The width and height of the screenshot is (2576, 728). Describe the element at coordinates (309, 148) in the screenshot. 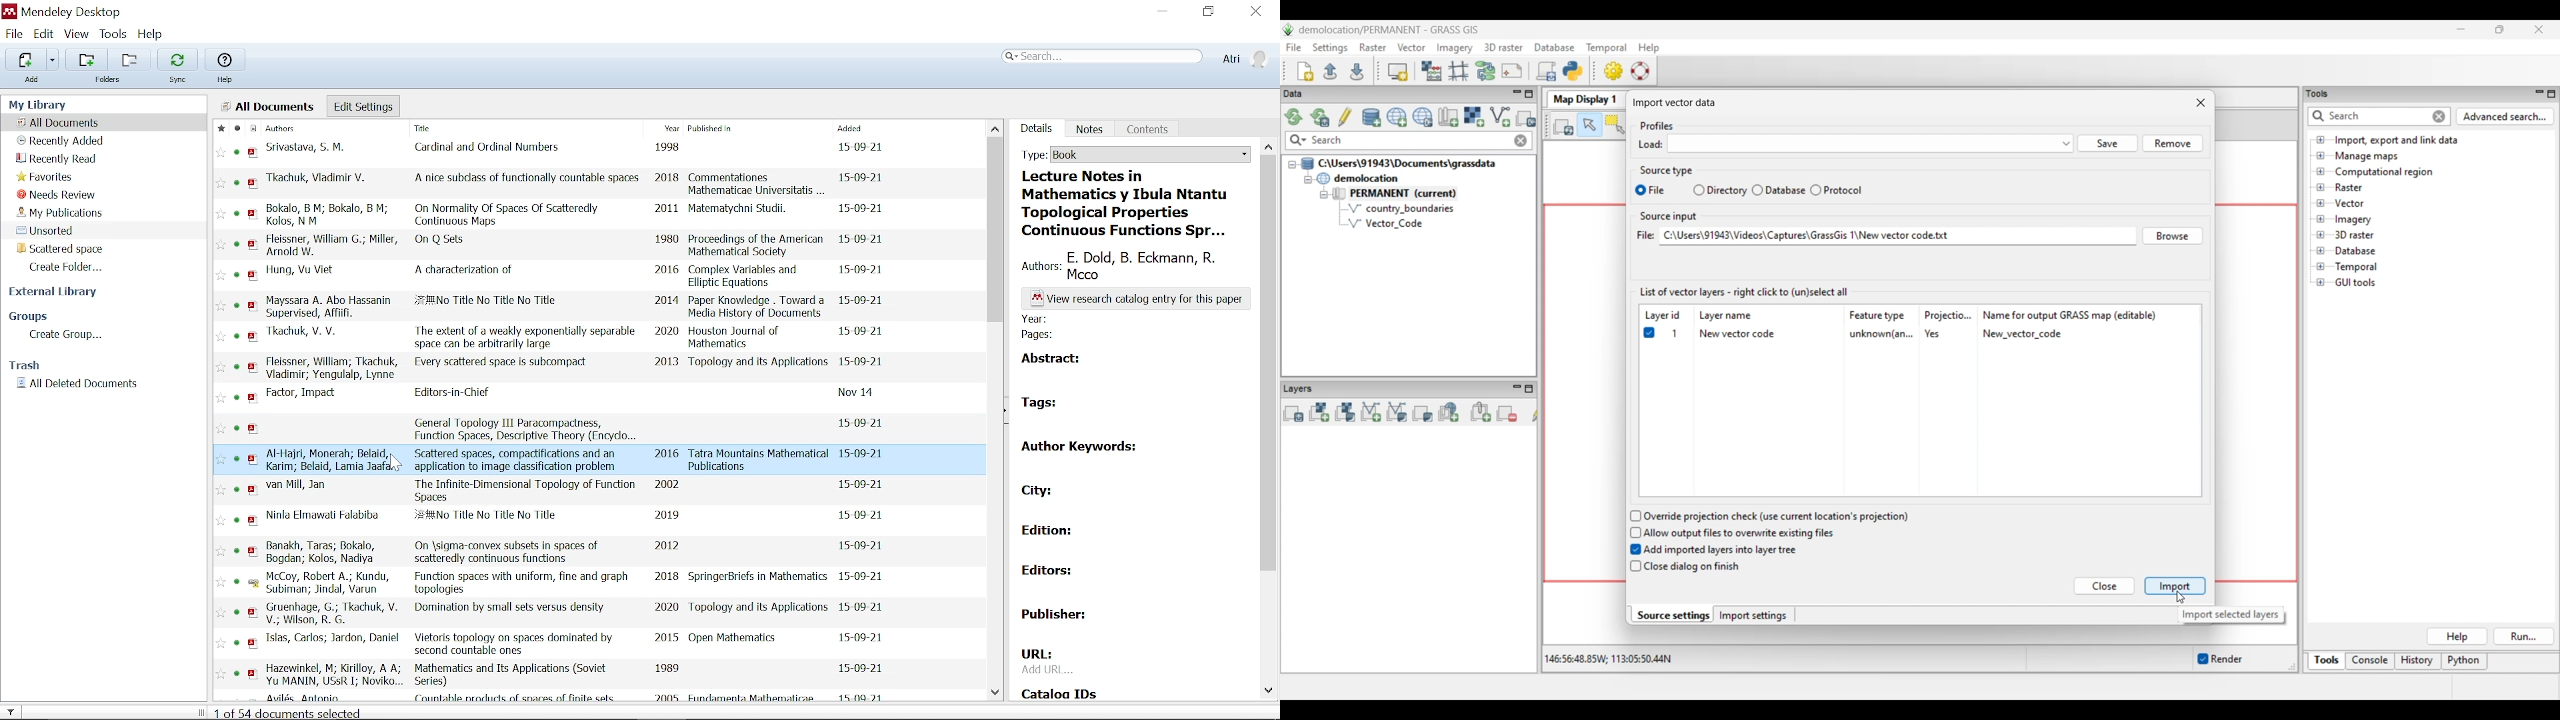

I see `authors` at that location.